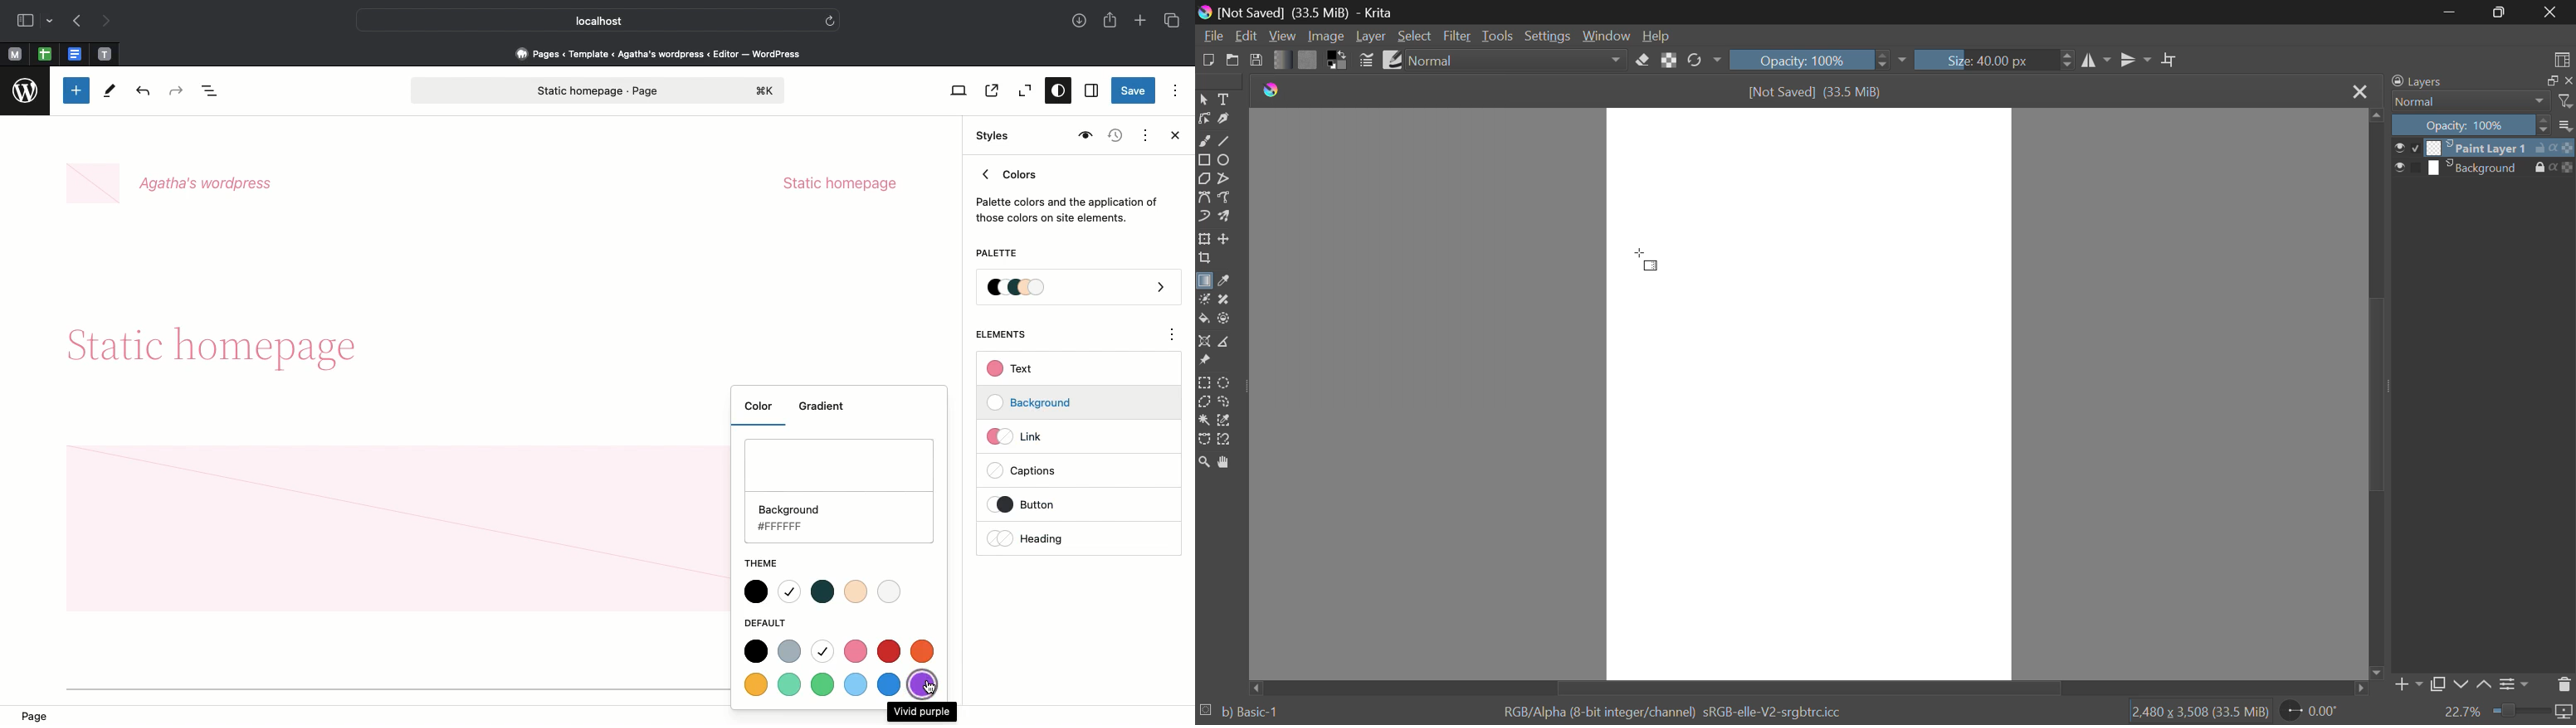 The width and height of the screenshot is (2576, 728). What do you see at coordinates (1142, 22) in the screenshot?
I see `Add new tab` at bounding box center [1142, 22].